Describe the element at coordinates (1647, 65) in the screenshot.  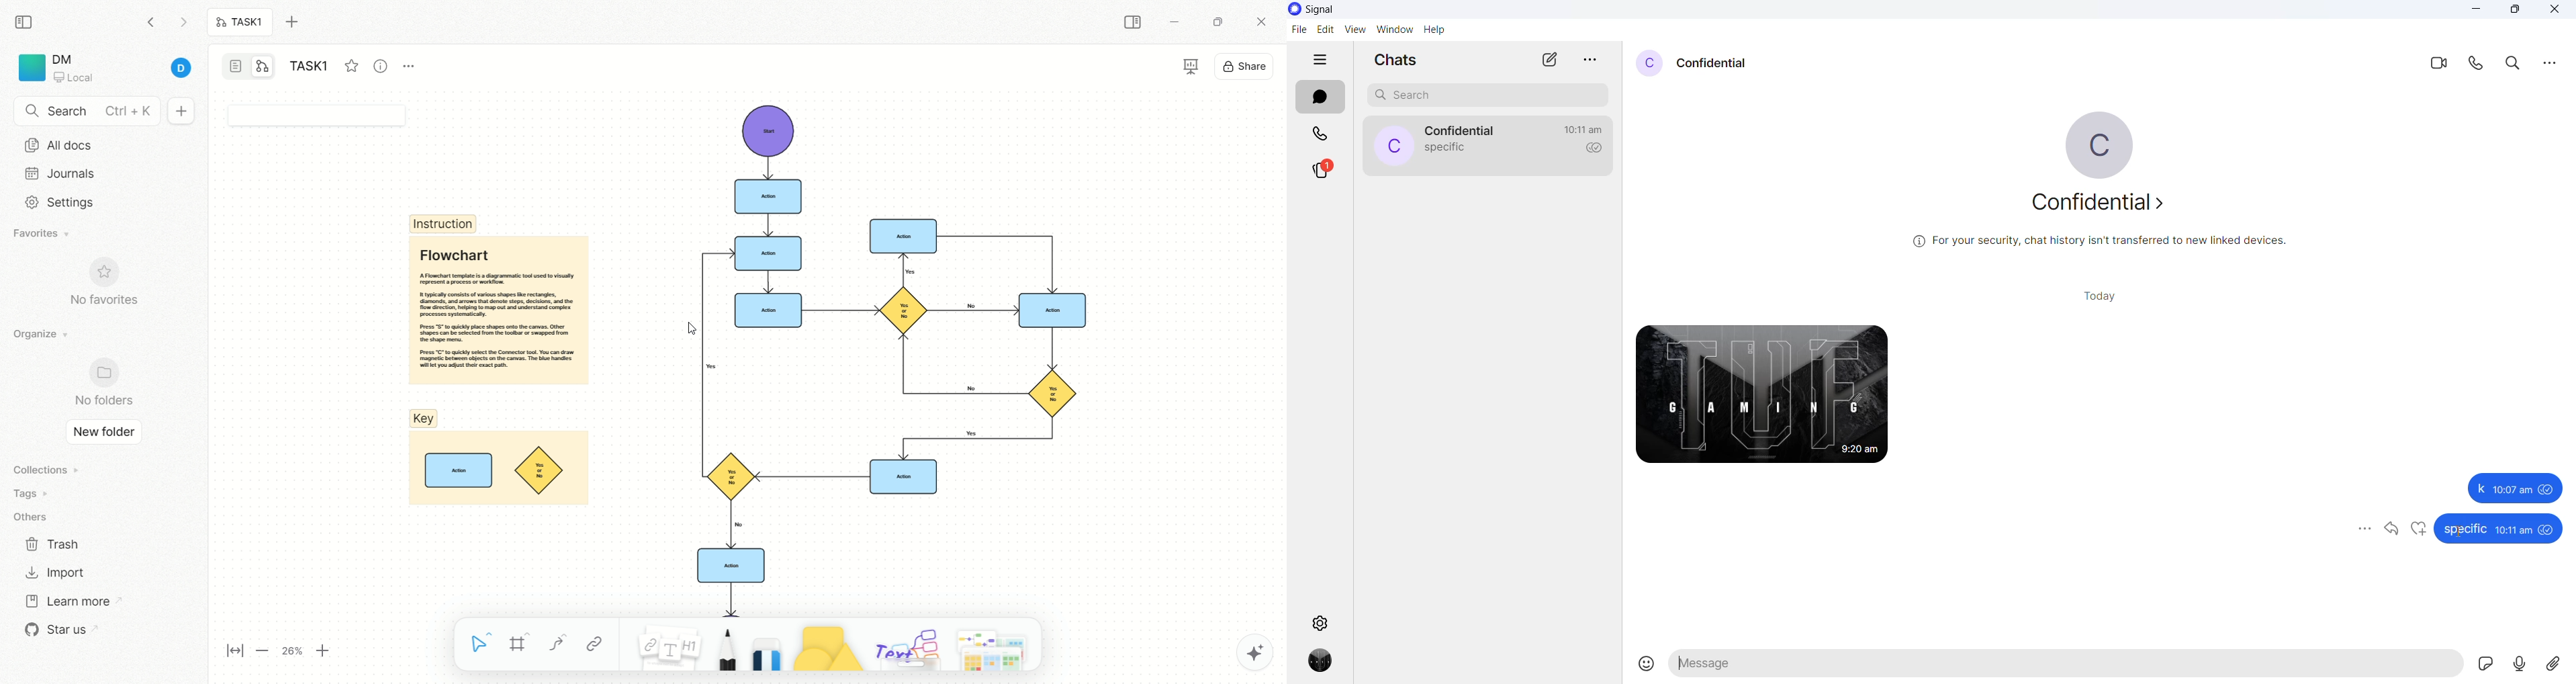
I see `profile picture` at that location.